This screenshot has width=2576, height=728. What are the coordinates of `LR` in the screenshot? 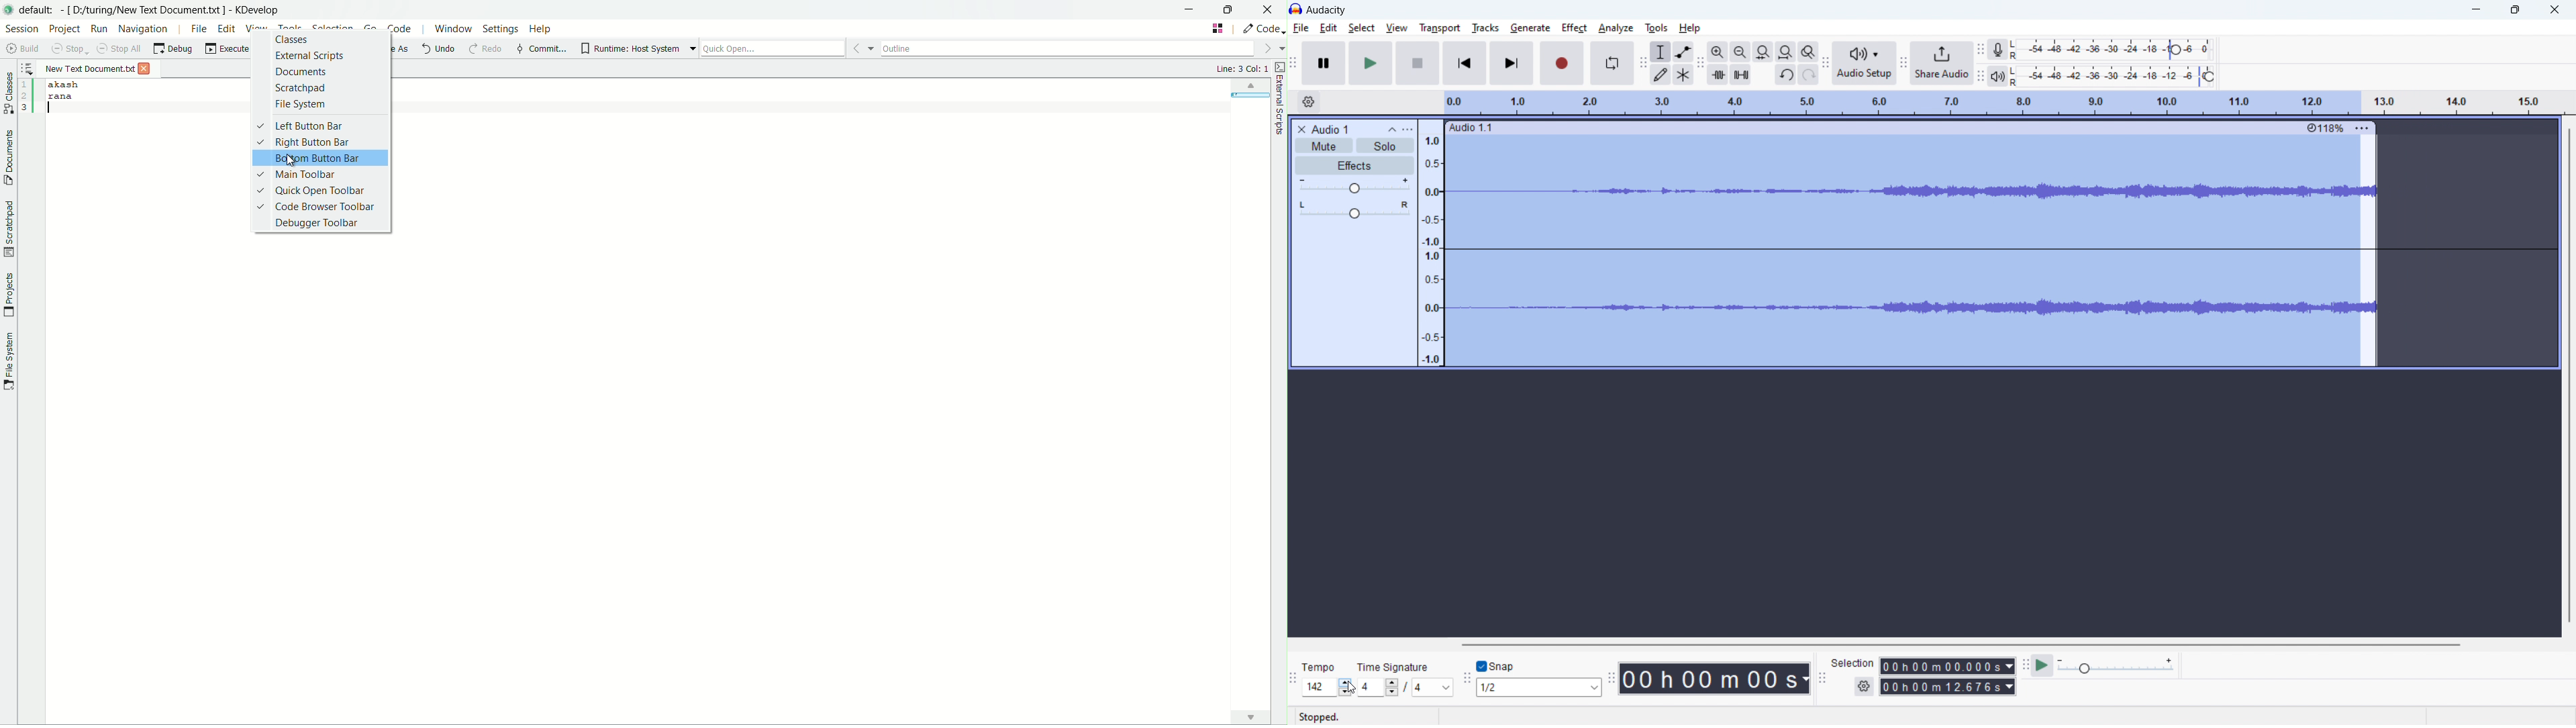 It's located at (2016, 76).